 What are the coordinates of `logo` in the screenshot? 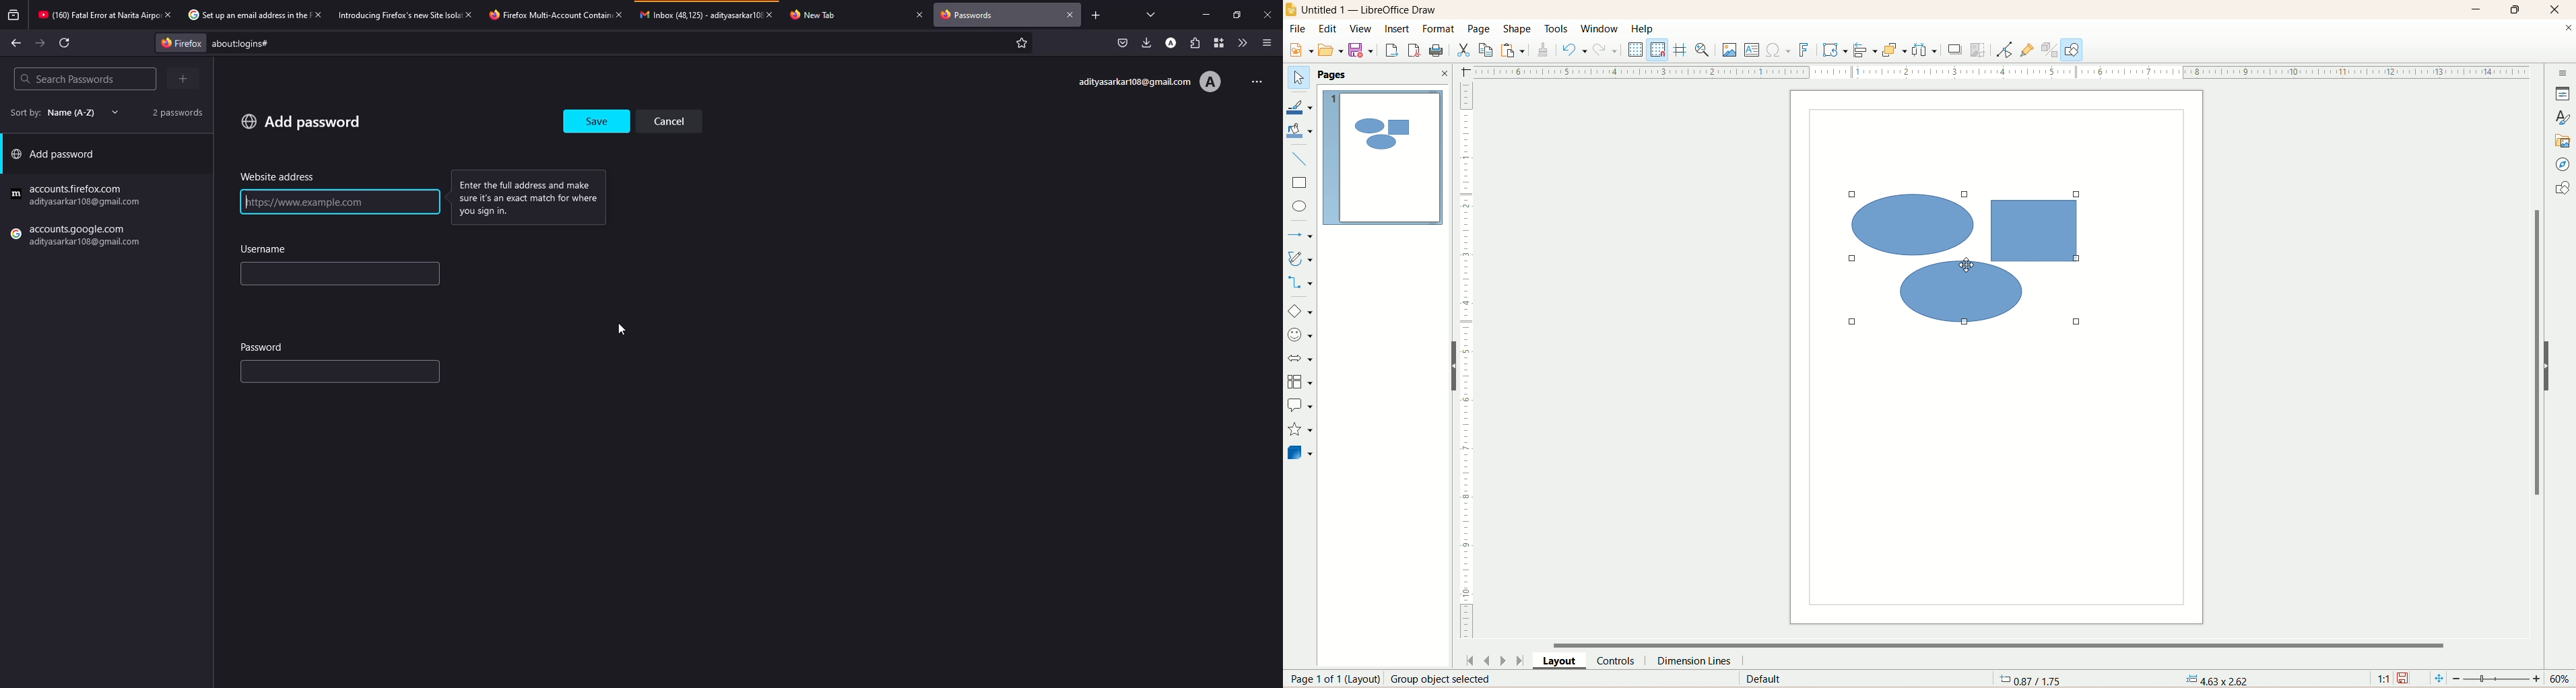 It's located at (1291, 9).